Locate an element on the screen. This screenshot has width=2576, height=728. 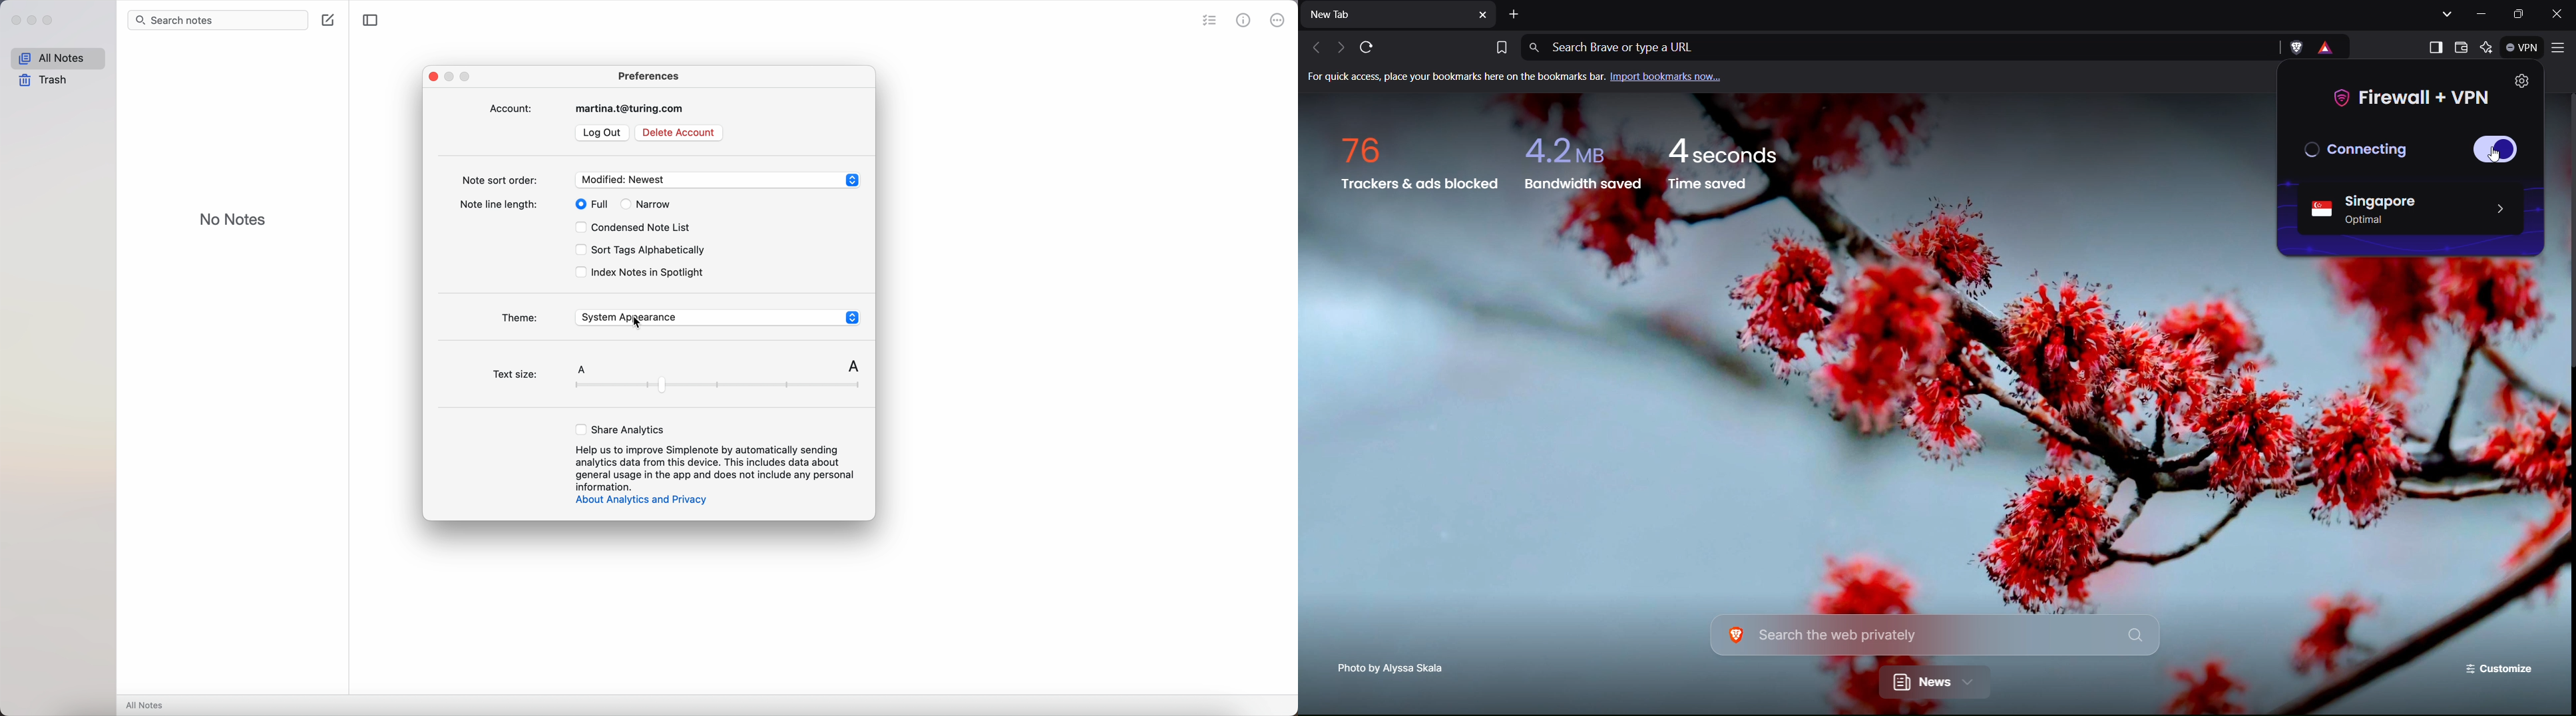
preferences is located at coordinates (649, 75).